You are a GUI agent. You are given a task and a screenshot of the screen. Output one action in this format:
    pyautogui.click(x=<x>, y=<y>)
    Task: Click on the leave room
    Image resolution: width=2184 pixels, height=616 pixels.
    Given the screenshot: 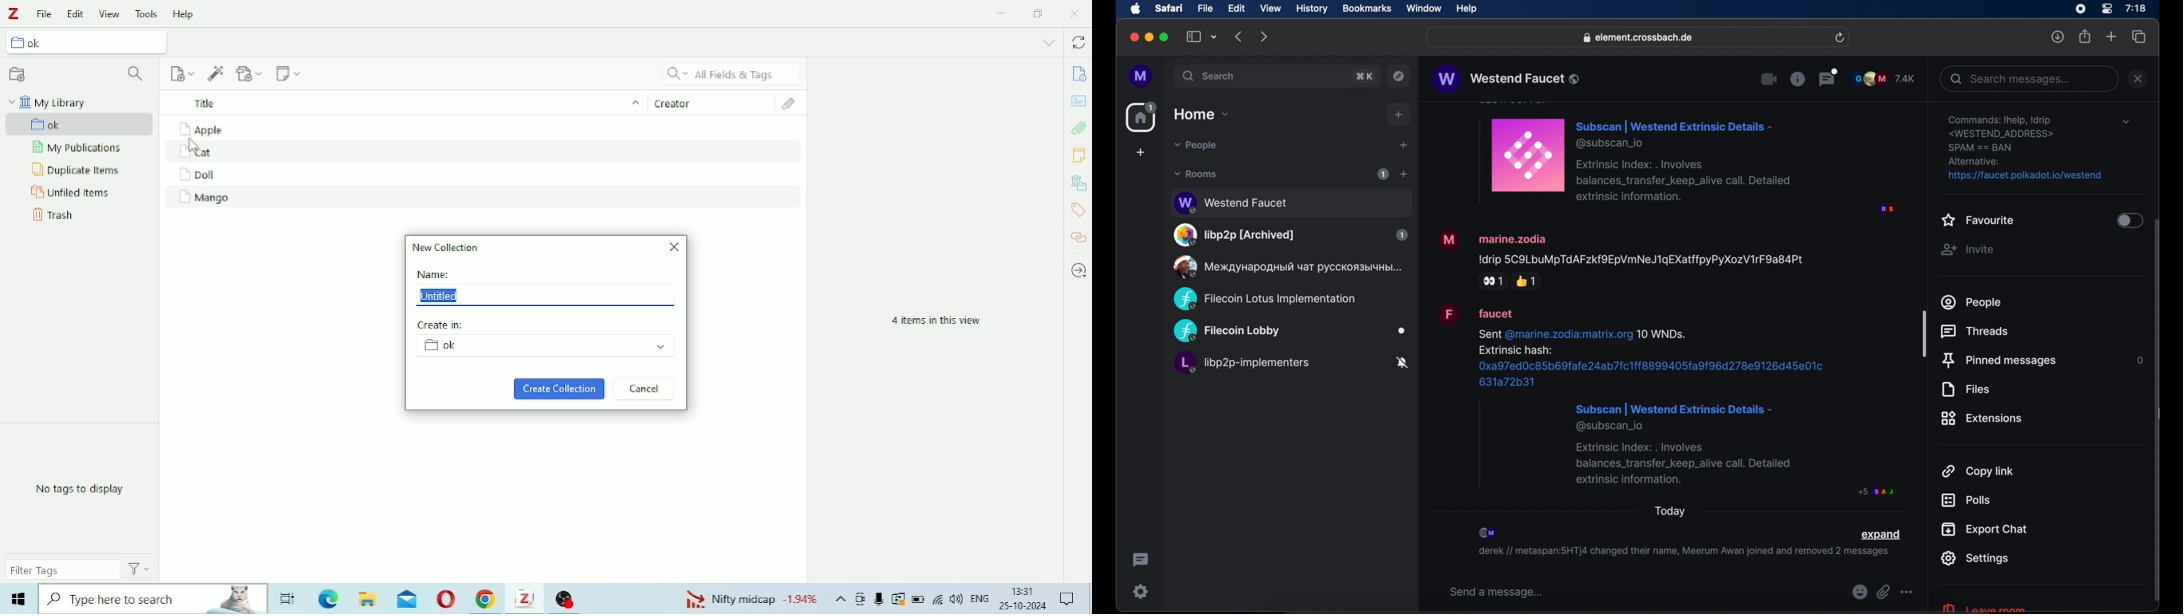 What is the action you would take?
    pyautogui.click(x=1983, y=607)
    